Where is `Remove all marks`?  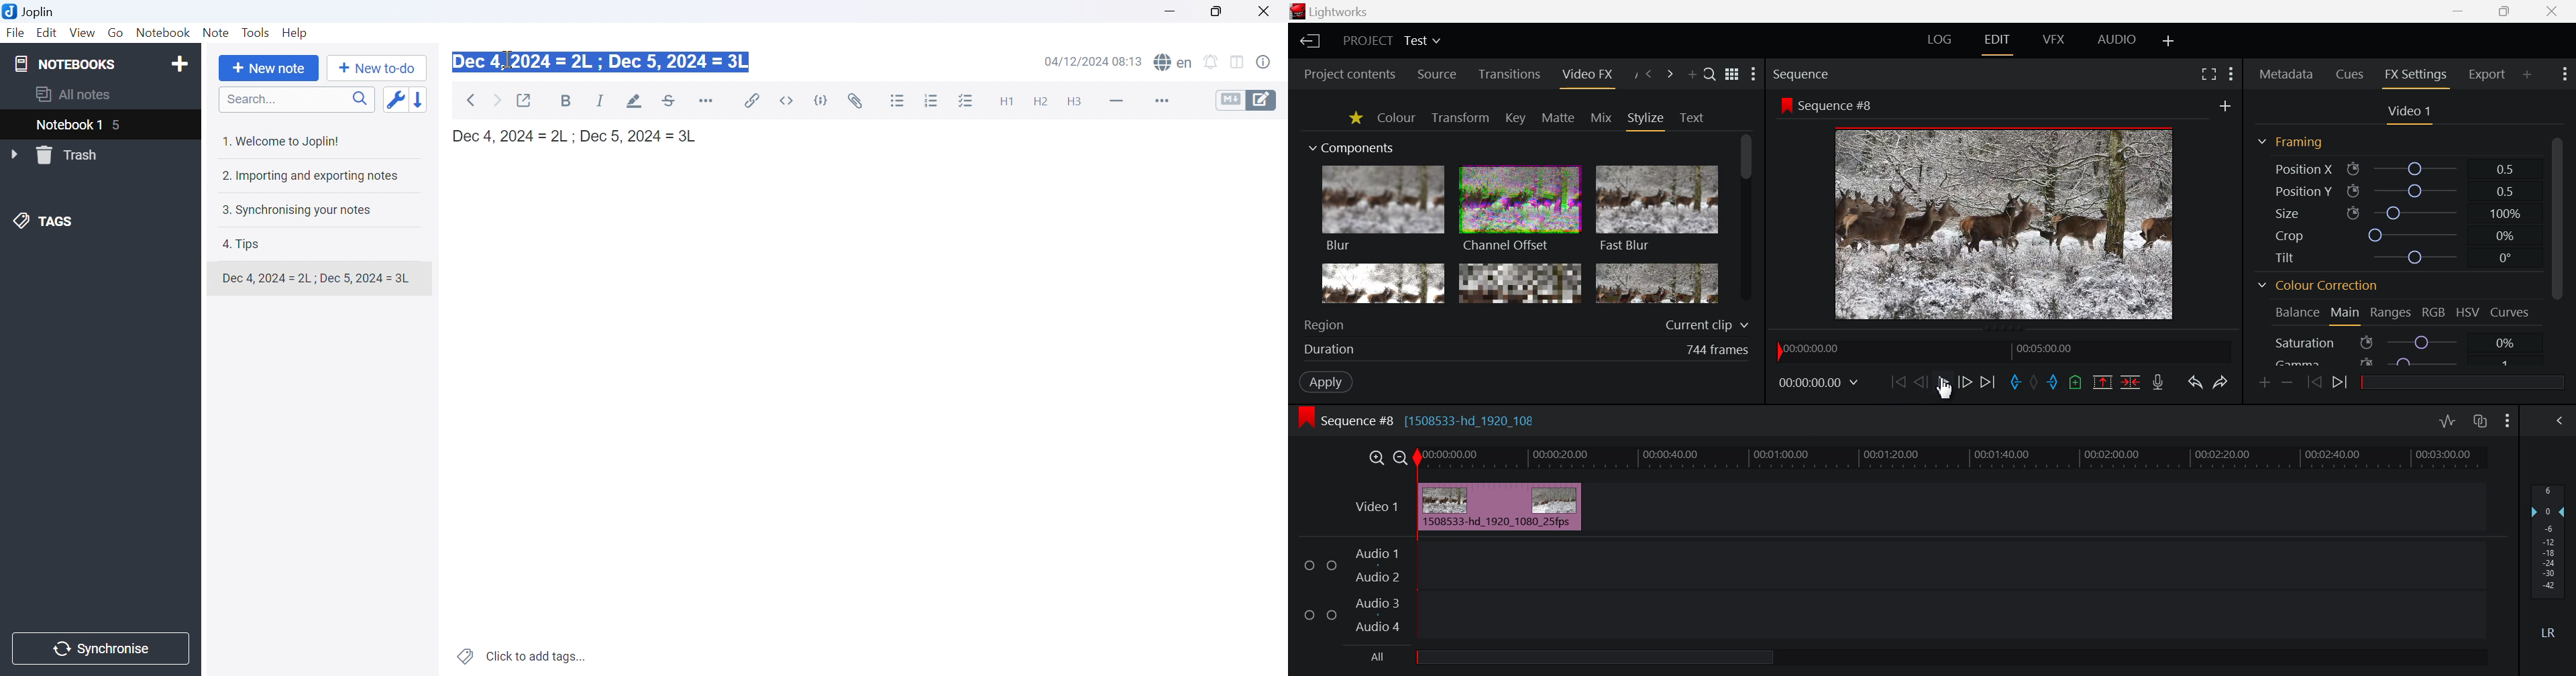
Remove all marks is located at coordinates (2038, 380).